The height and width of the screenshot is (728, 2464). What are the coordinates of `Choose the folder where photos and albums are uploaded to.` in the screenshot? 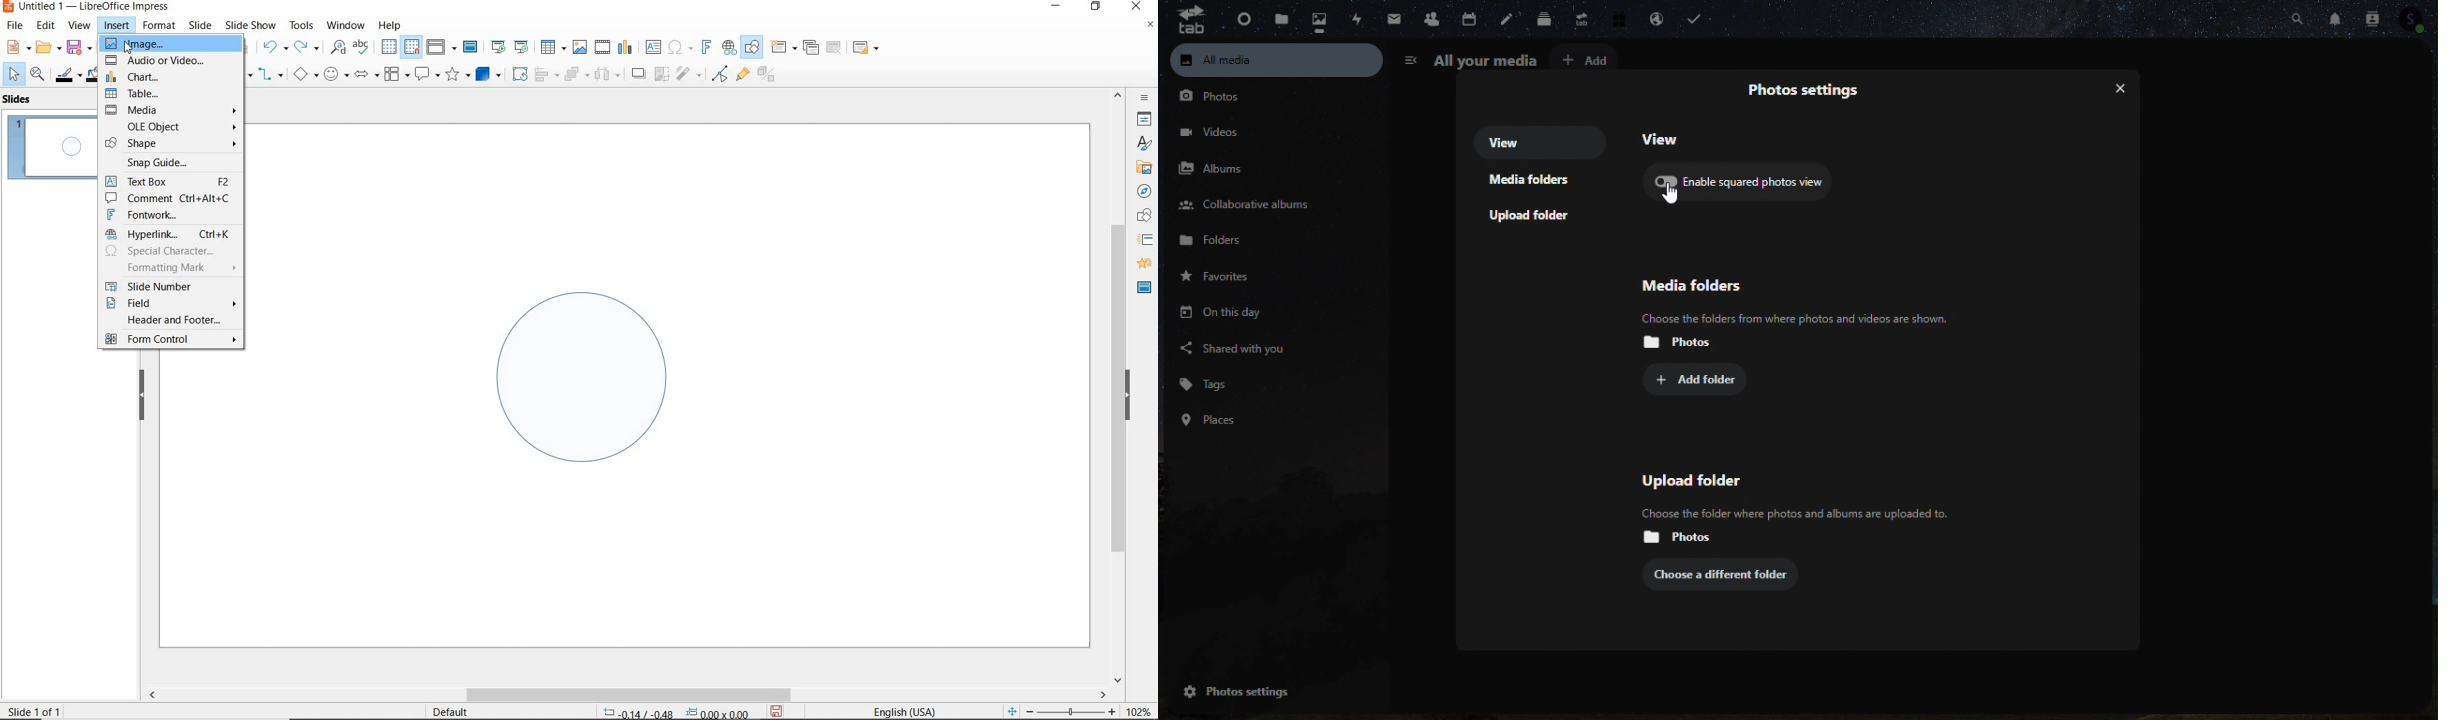 It's located at (1789, 512).